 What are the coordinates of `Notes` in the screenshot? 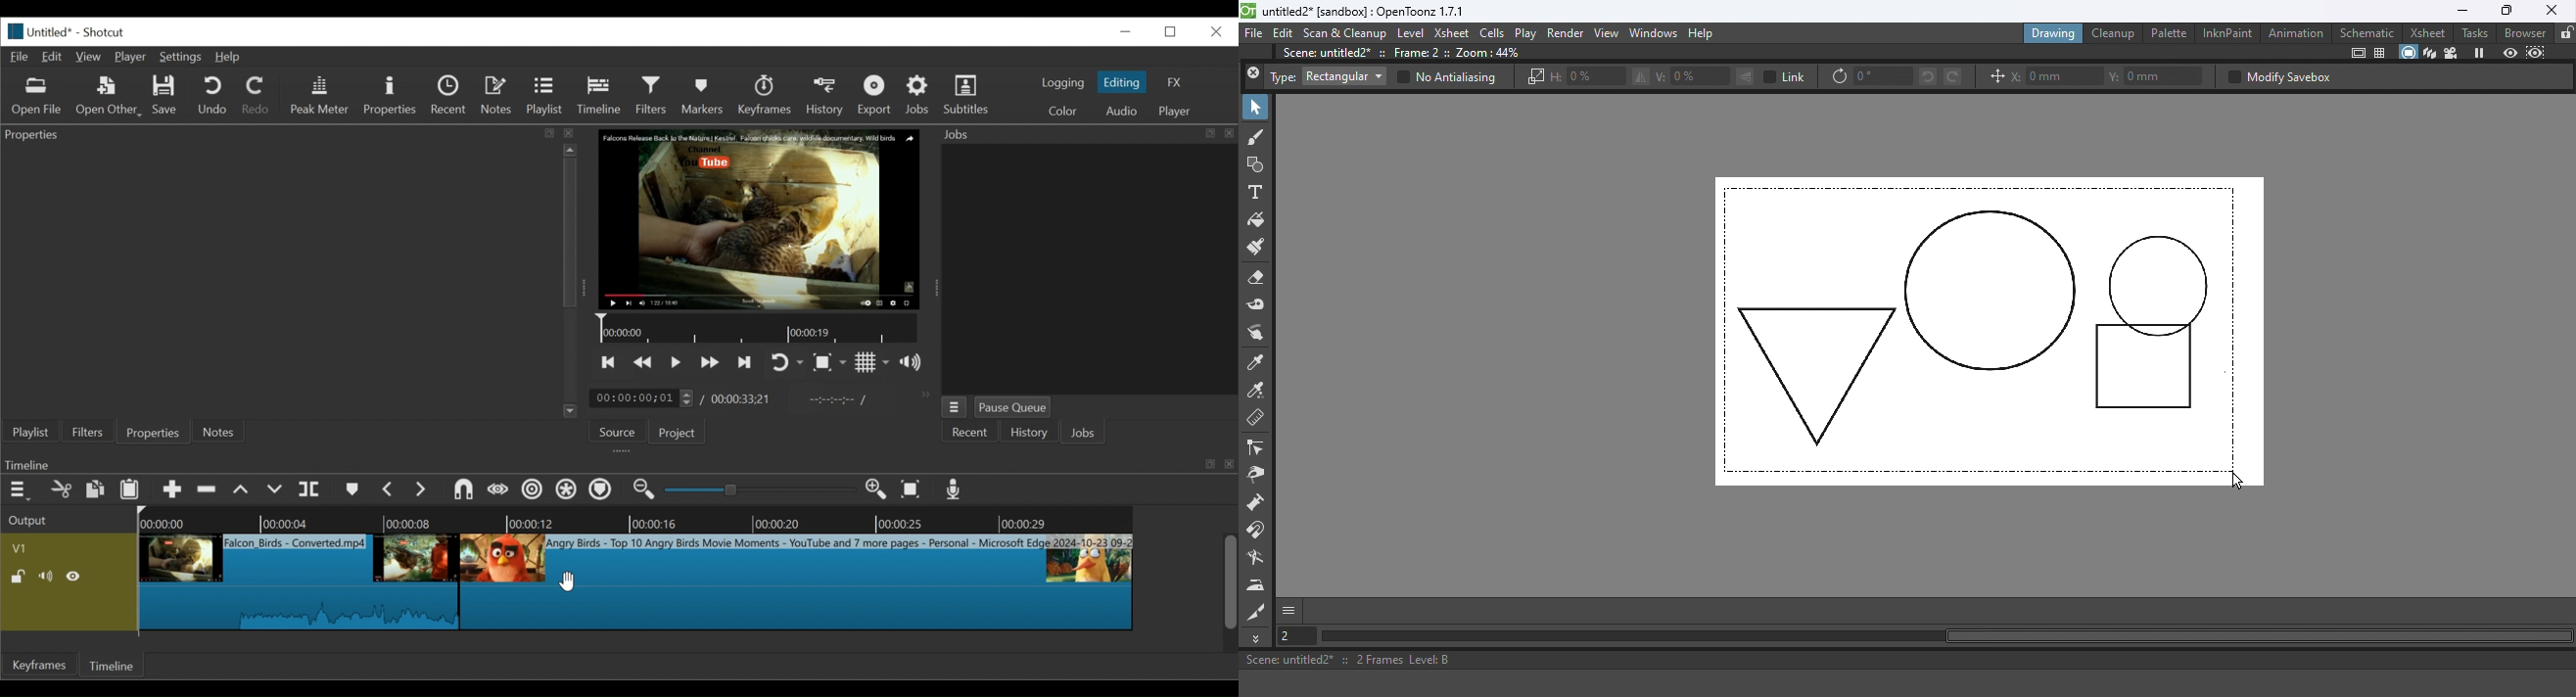 It's located at (219, 432).